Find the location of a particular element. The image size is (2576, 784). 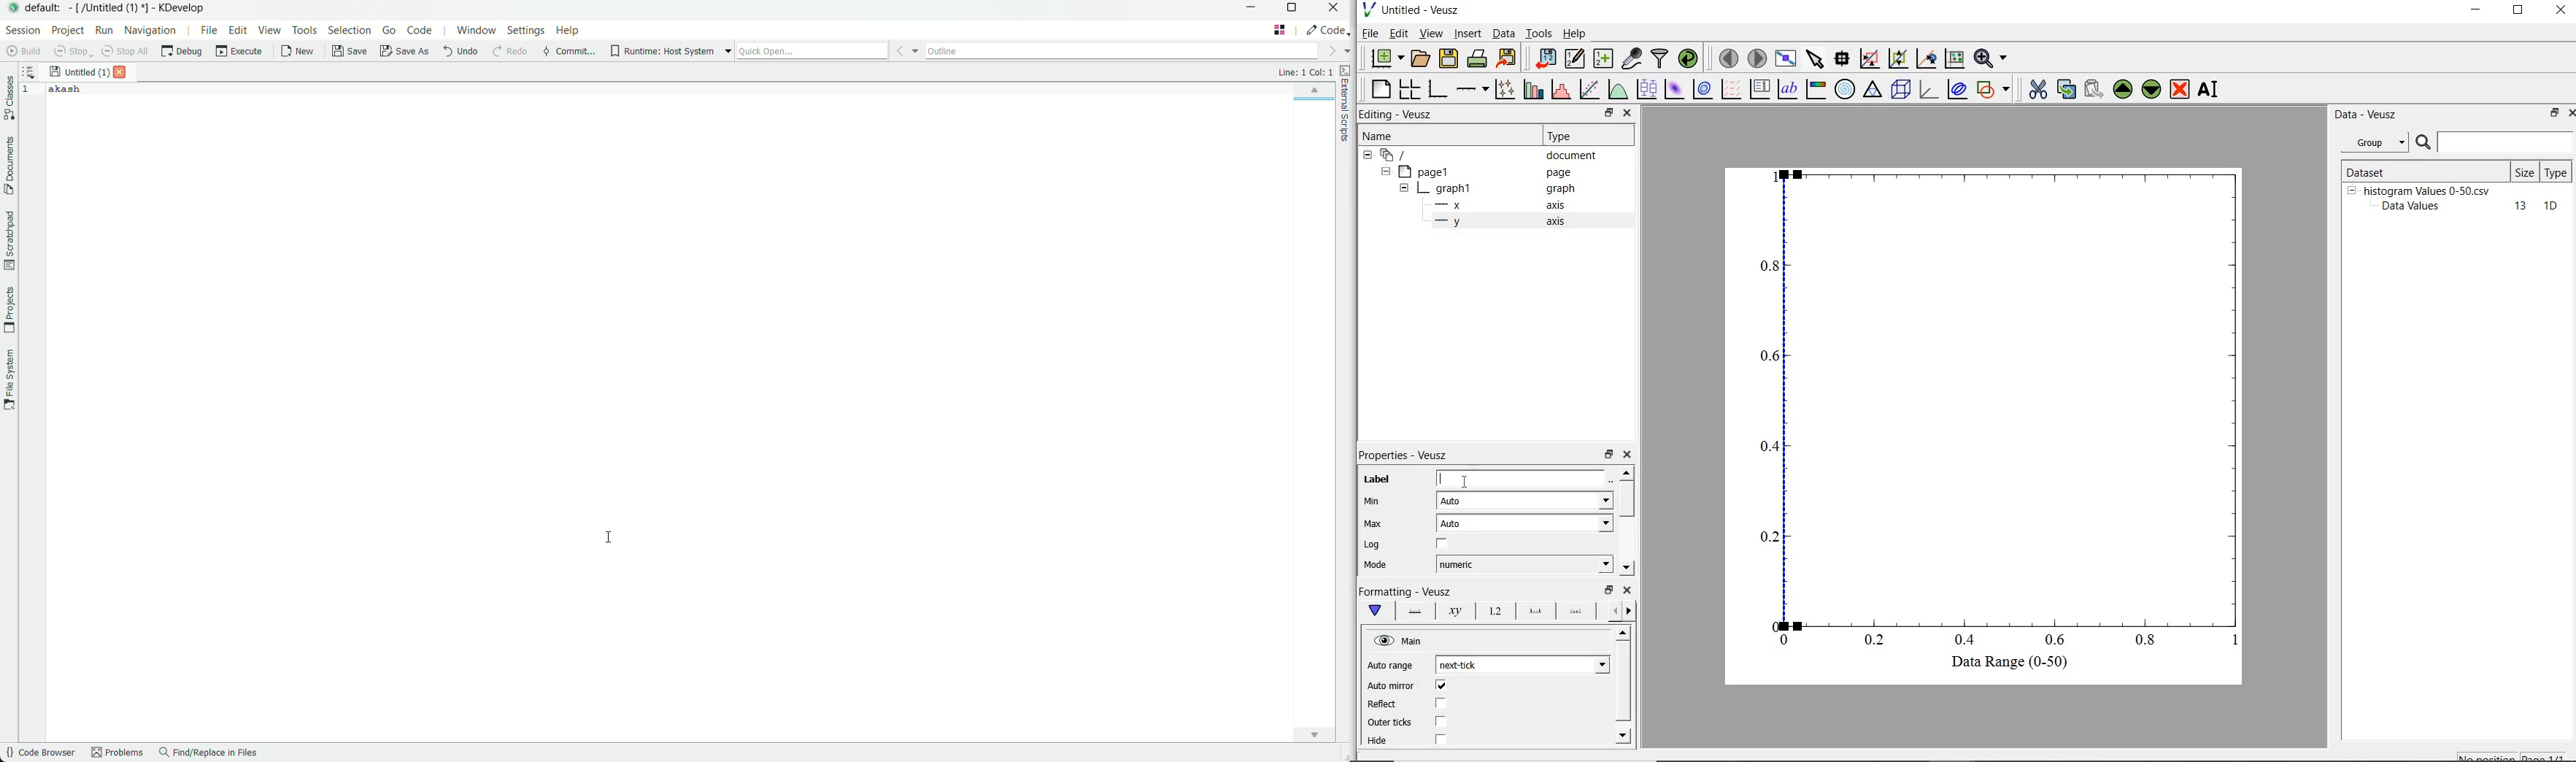

checkbox is located at coordinates (1441, 740).